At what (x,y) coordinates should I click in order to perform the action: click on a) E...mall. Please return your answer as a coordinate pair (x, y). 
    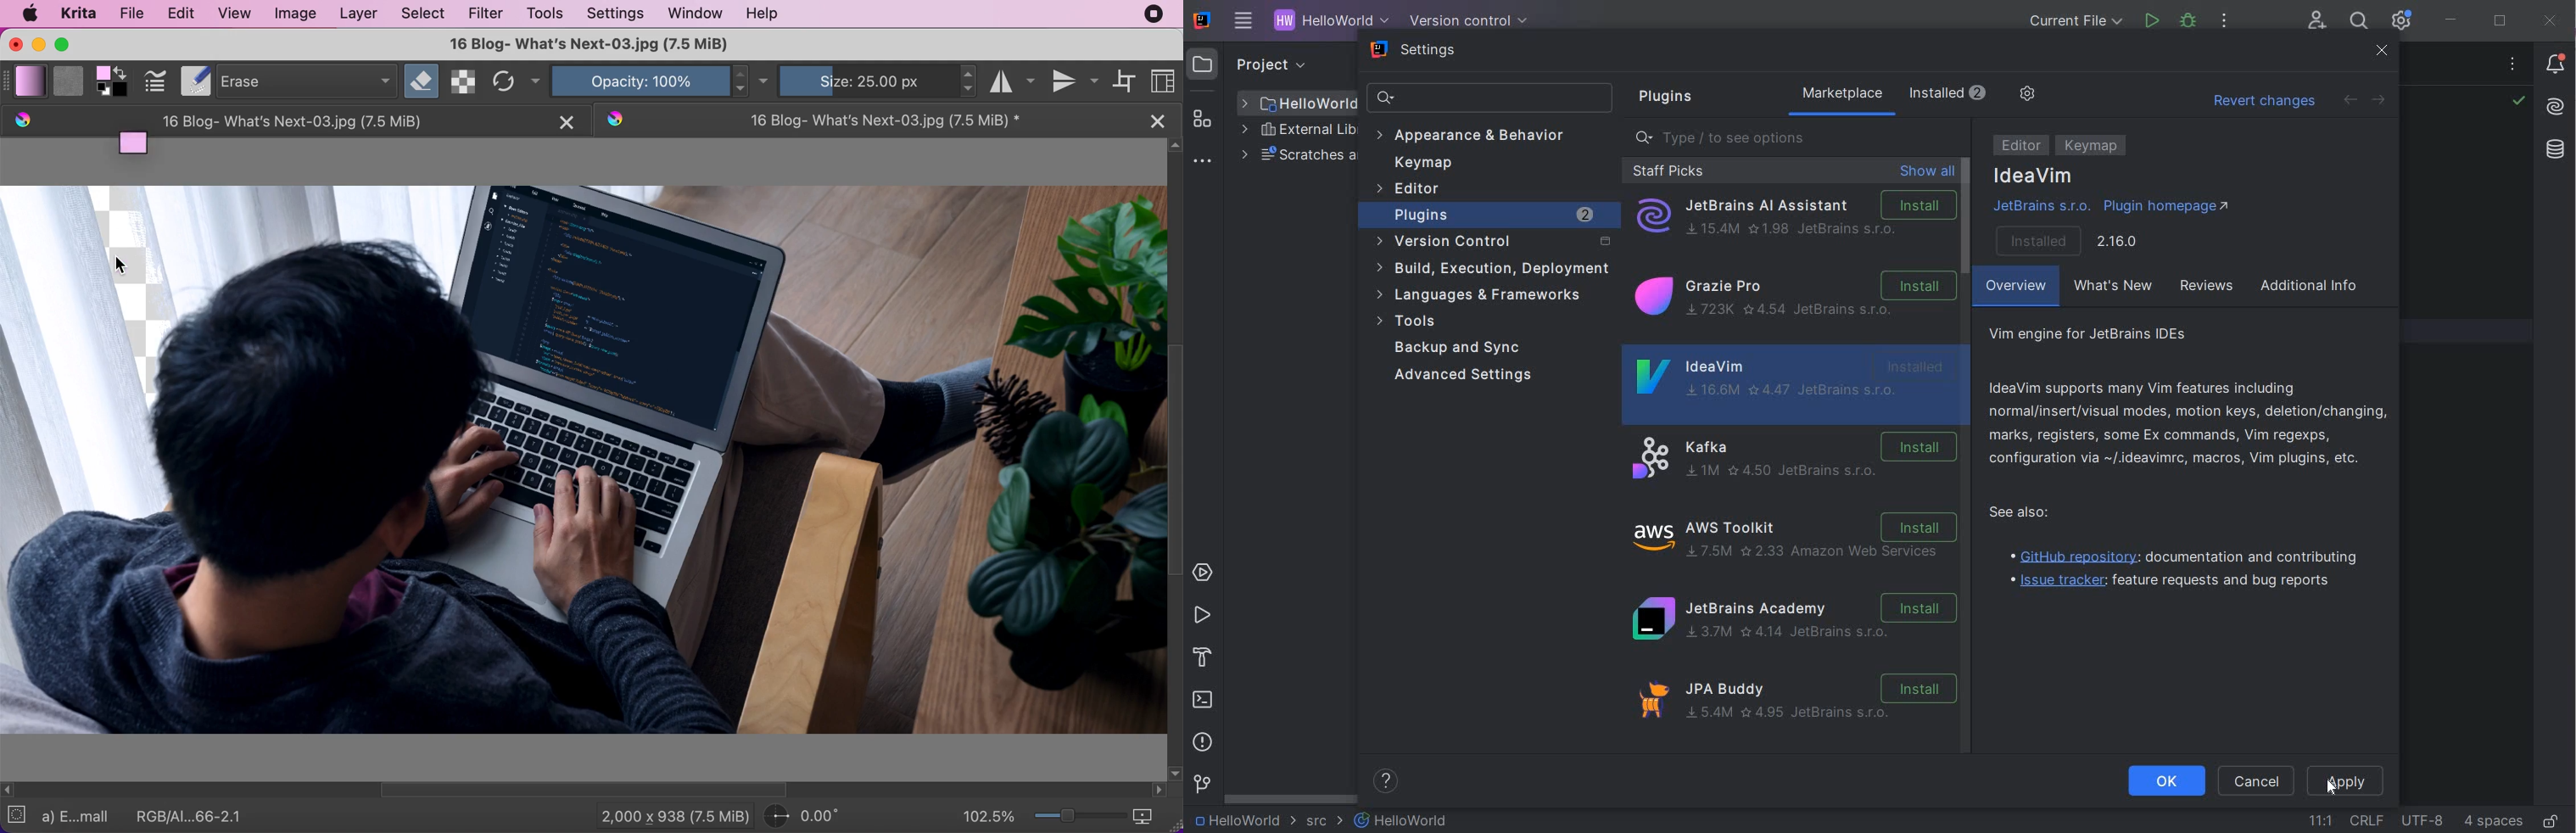
    Looking at the image, I should click on (80, 817).